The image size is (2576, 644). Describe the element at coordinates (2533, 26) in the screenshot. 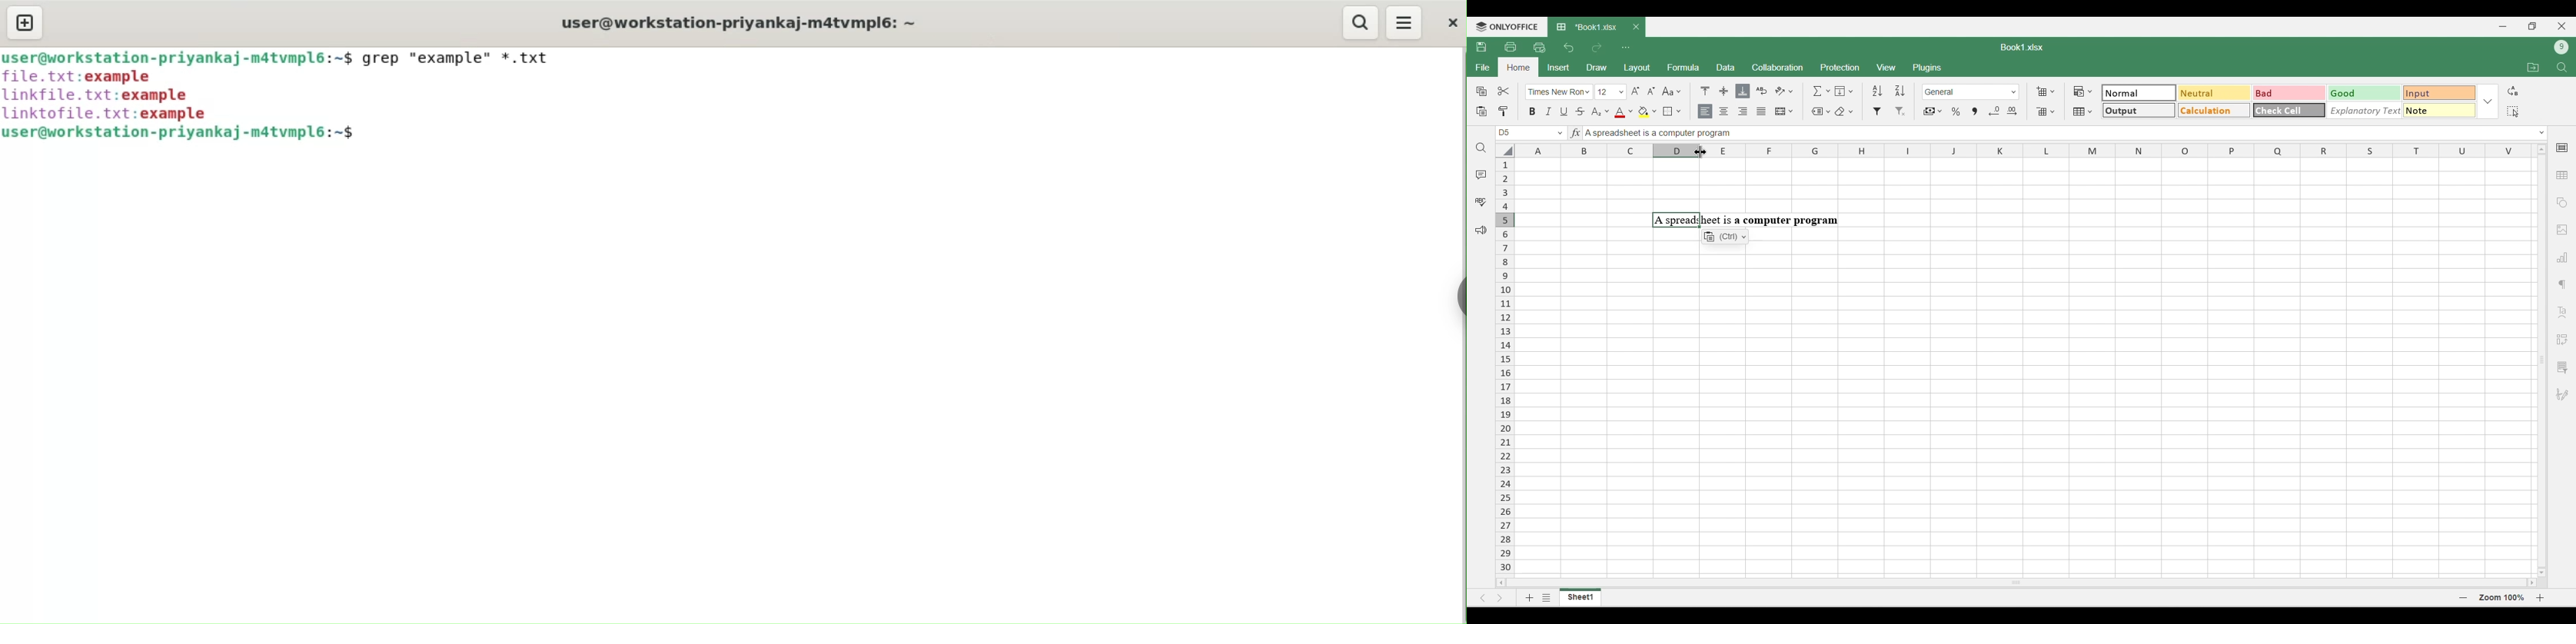

I see `Show in smaller tab` at that location.